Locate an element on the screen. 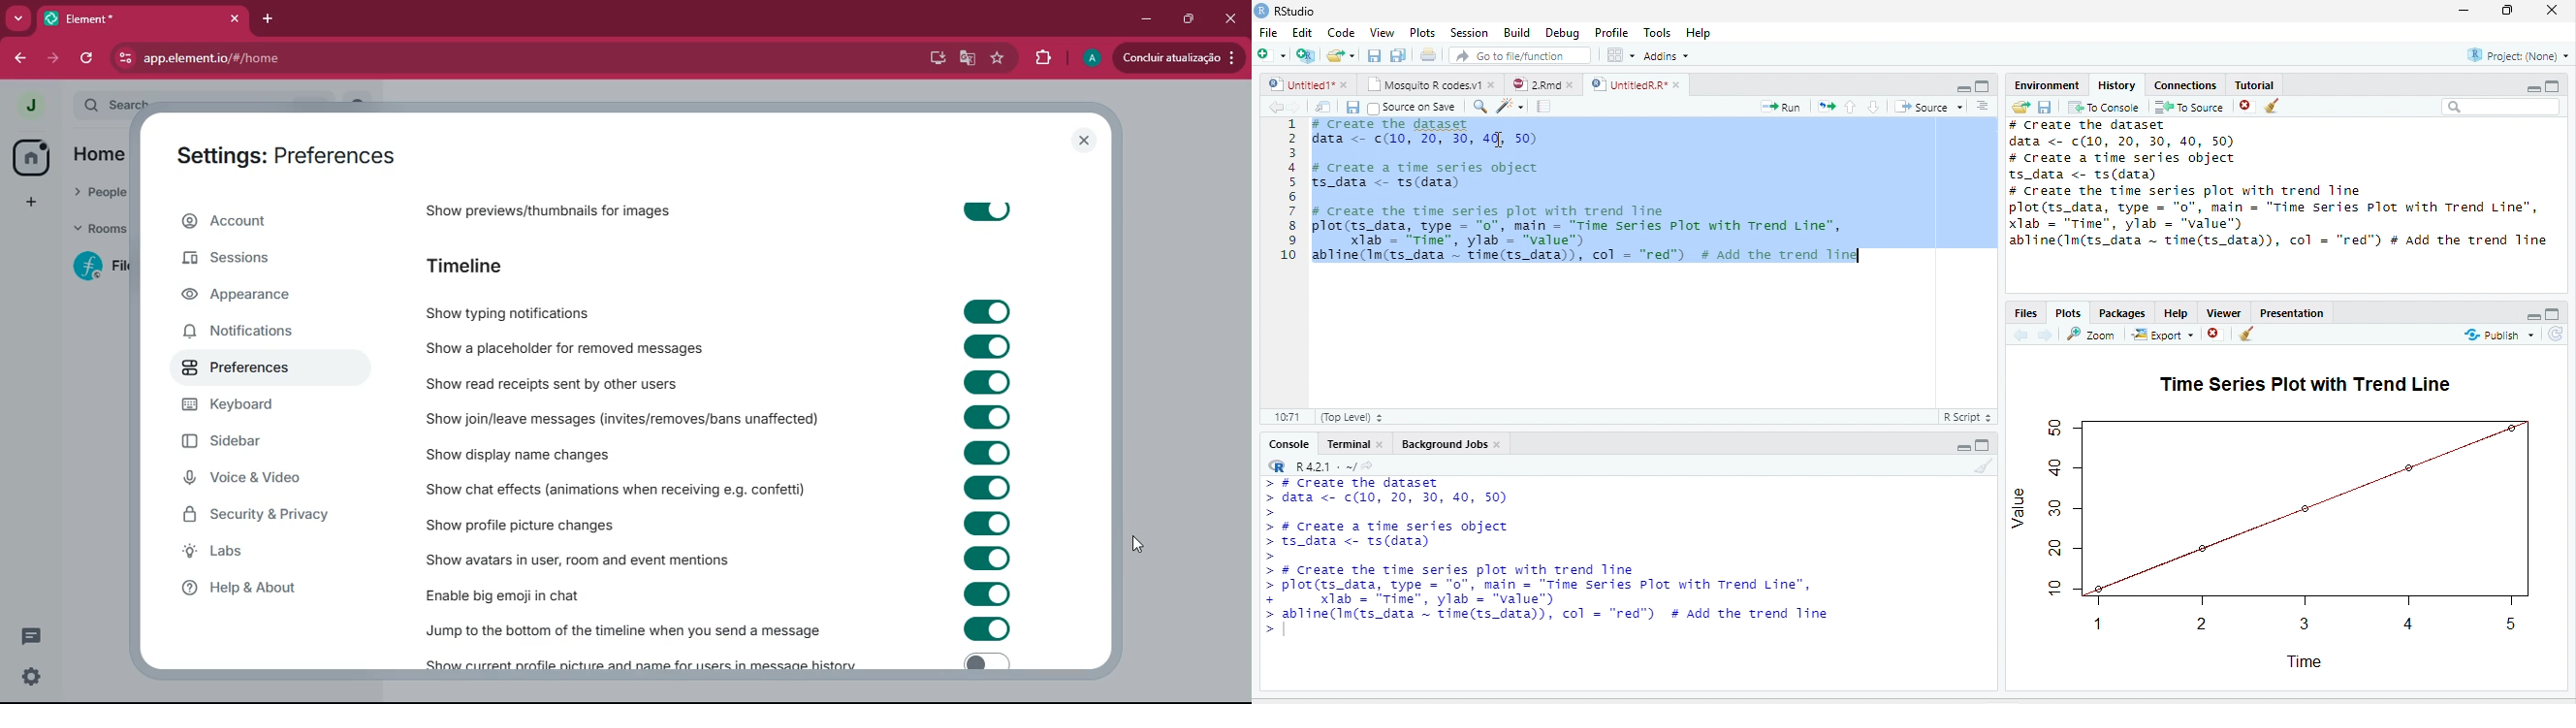 The width and height of the screenshot is (2576, 728). Previous plot is located at coordinates (2020, 334).